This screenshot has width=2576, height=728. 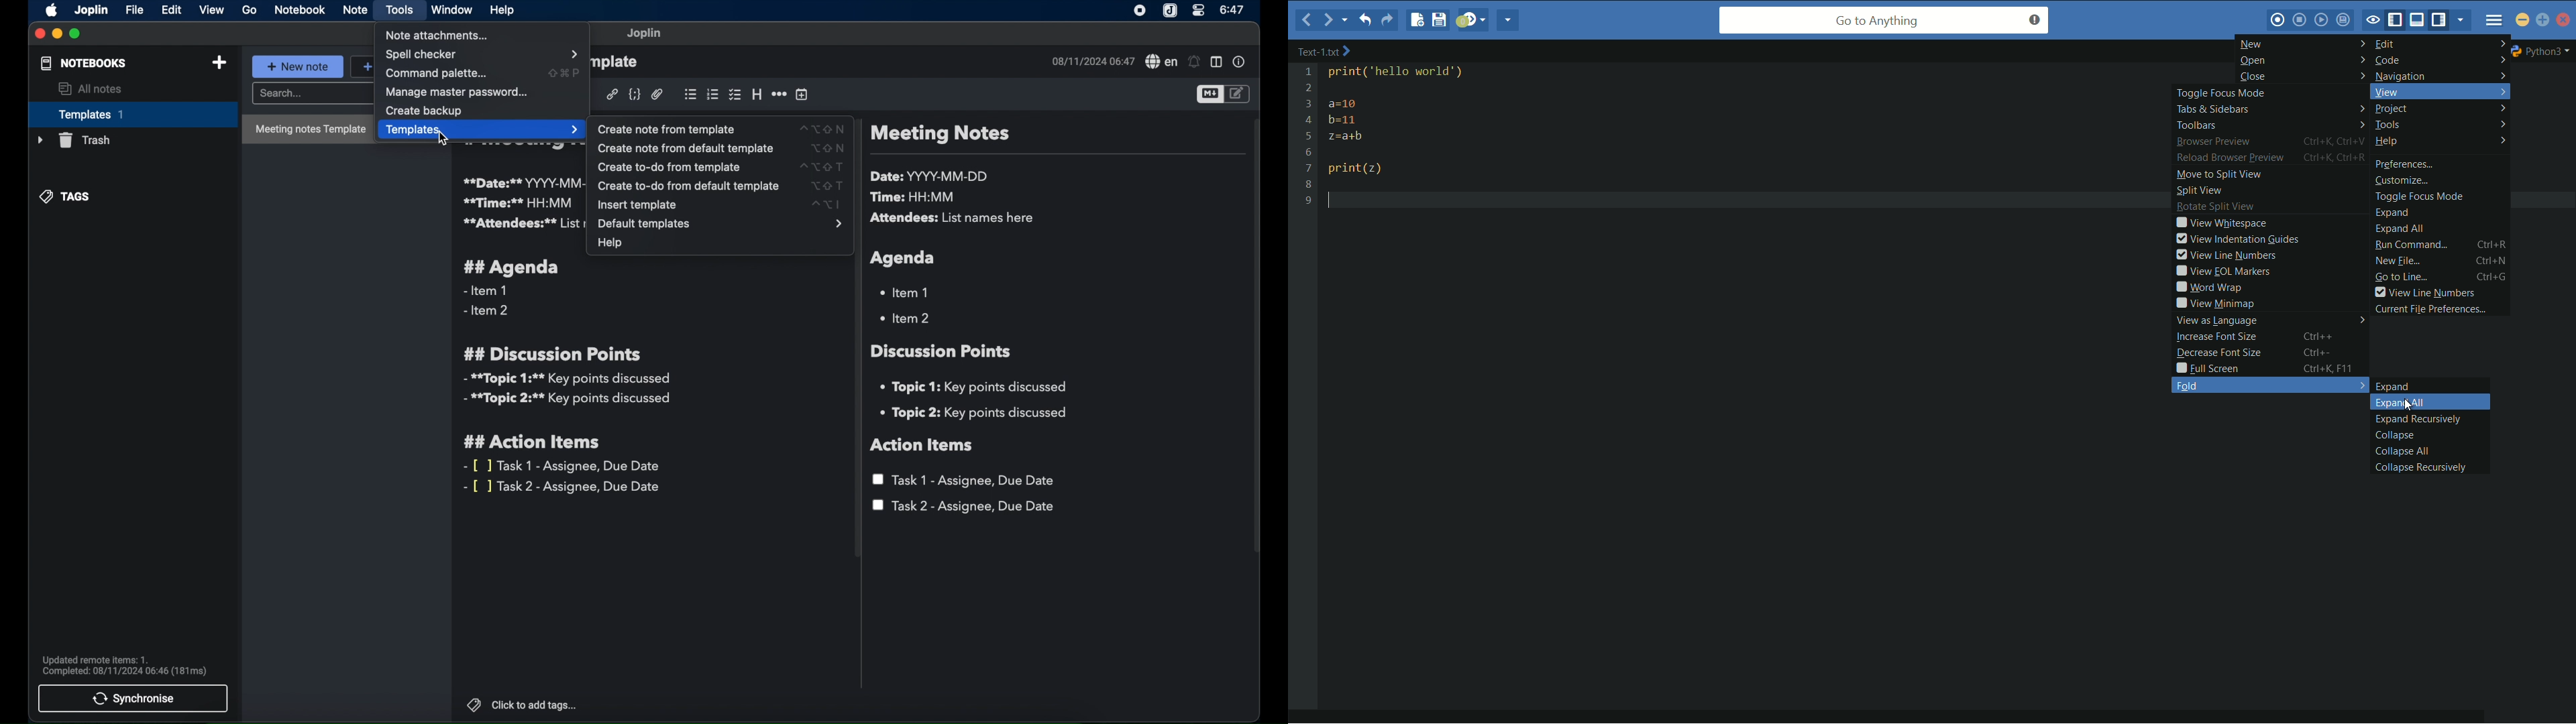 What do you see at coordinates (2424, 293) in the screenshot?
I see `view line numbers` at bounding box center [2424, 293].